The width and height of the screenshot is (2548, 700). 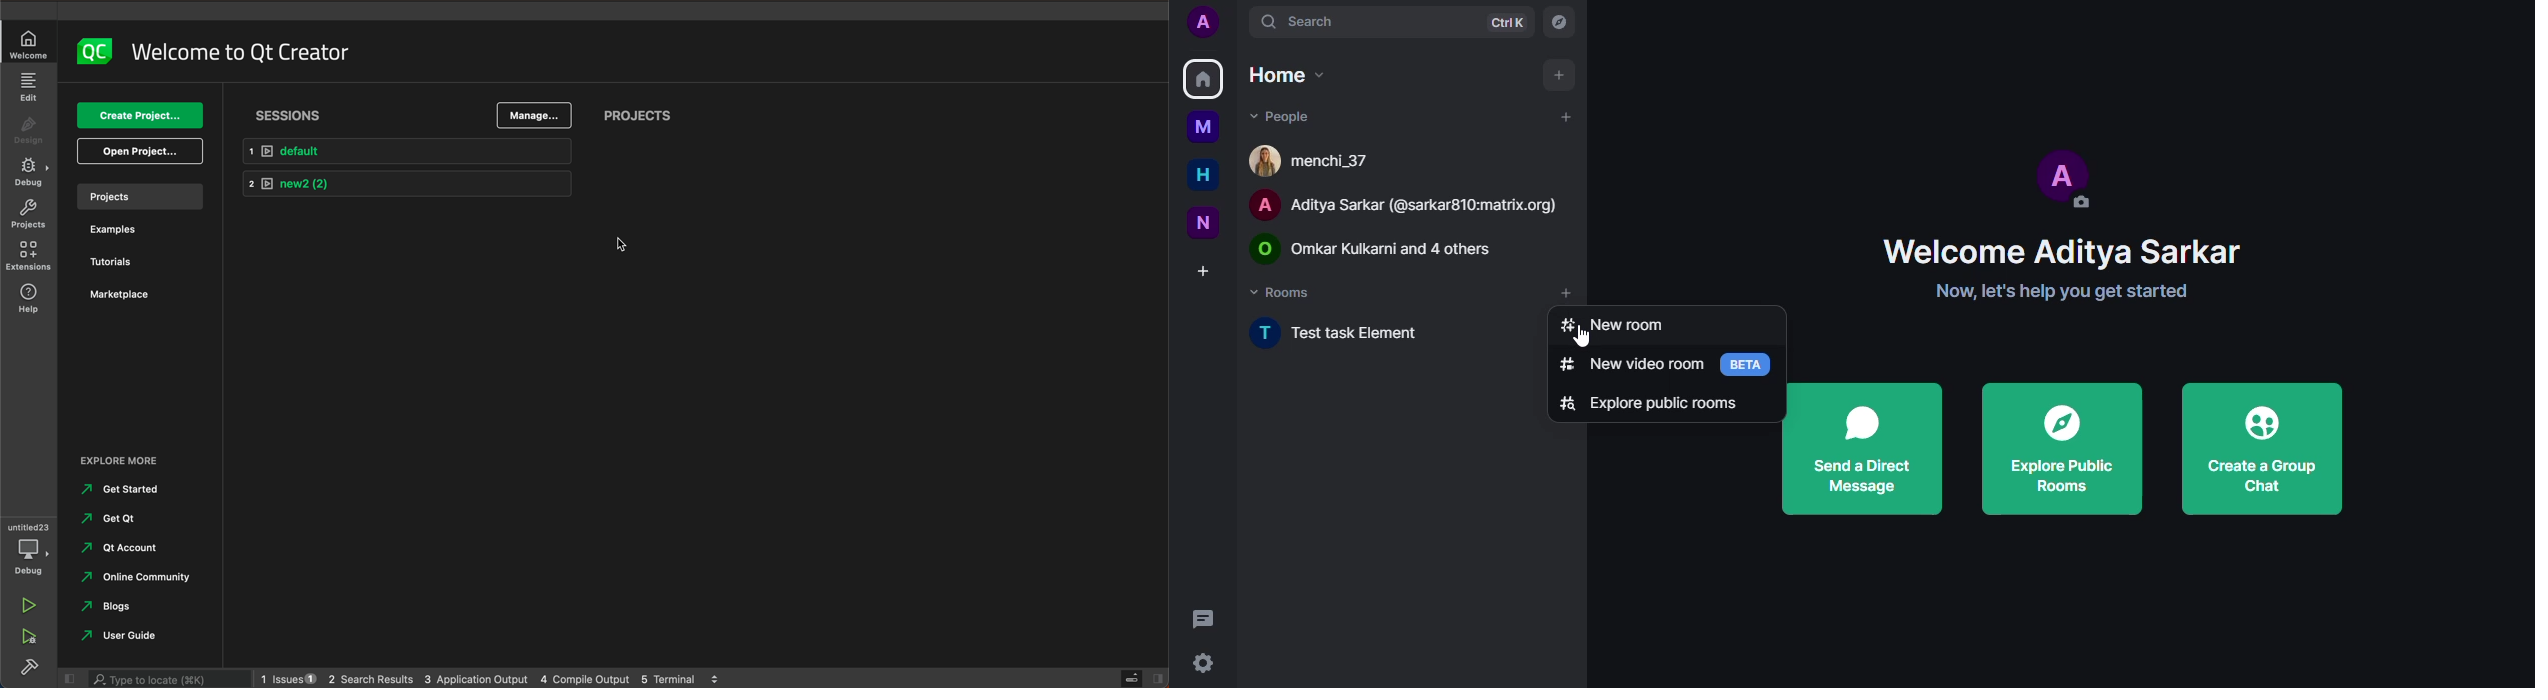 I want to click on search, so click(x=1302, y=23).